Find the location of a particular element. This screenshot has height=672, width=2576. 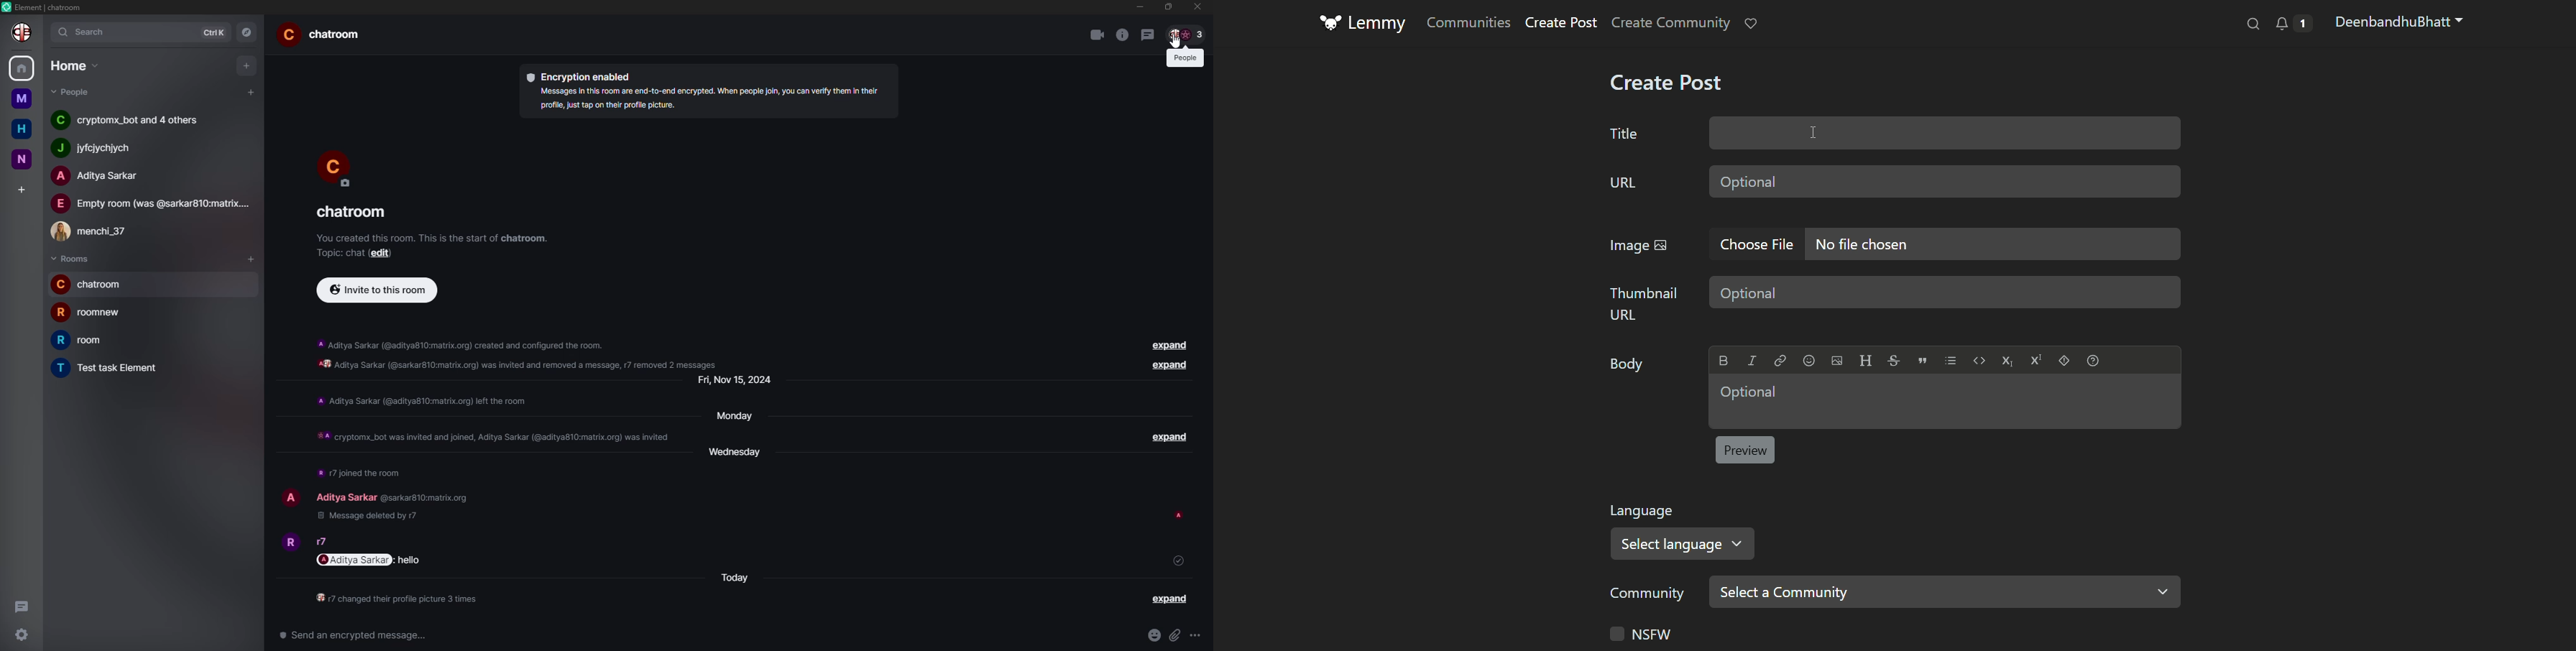

List is located at coordinates (1951, 360).